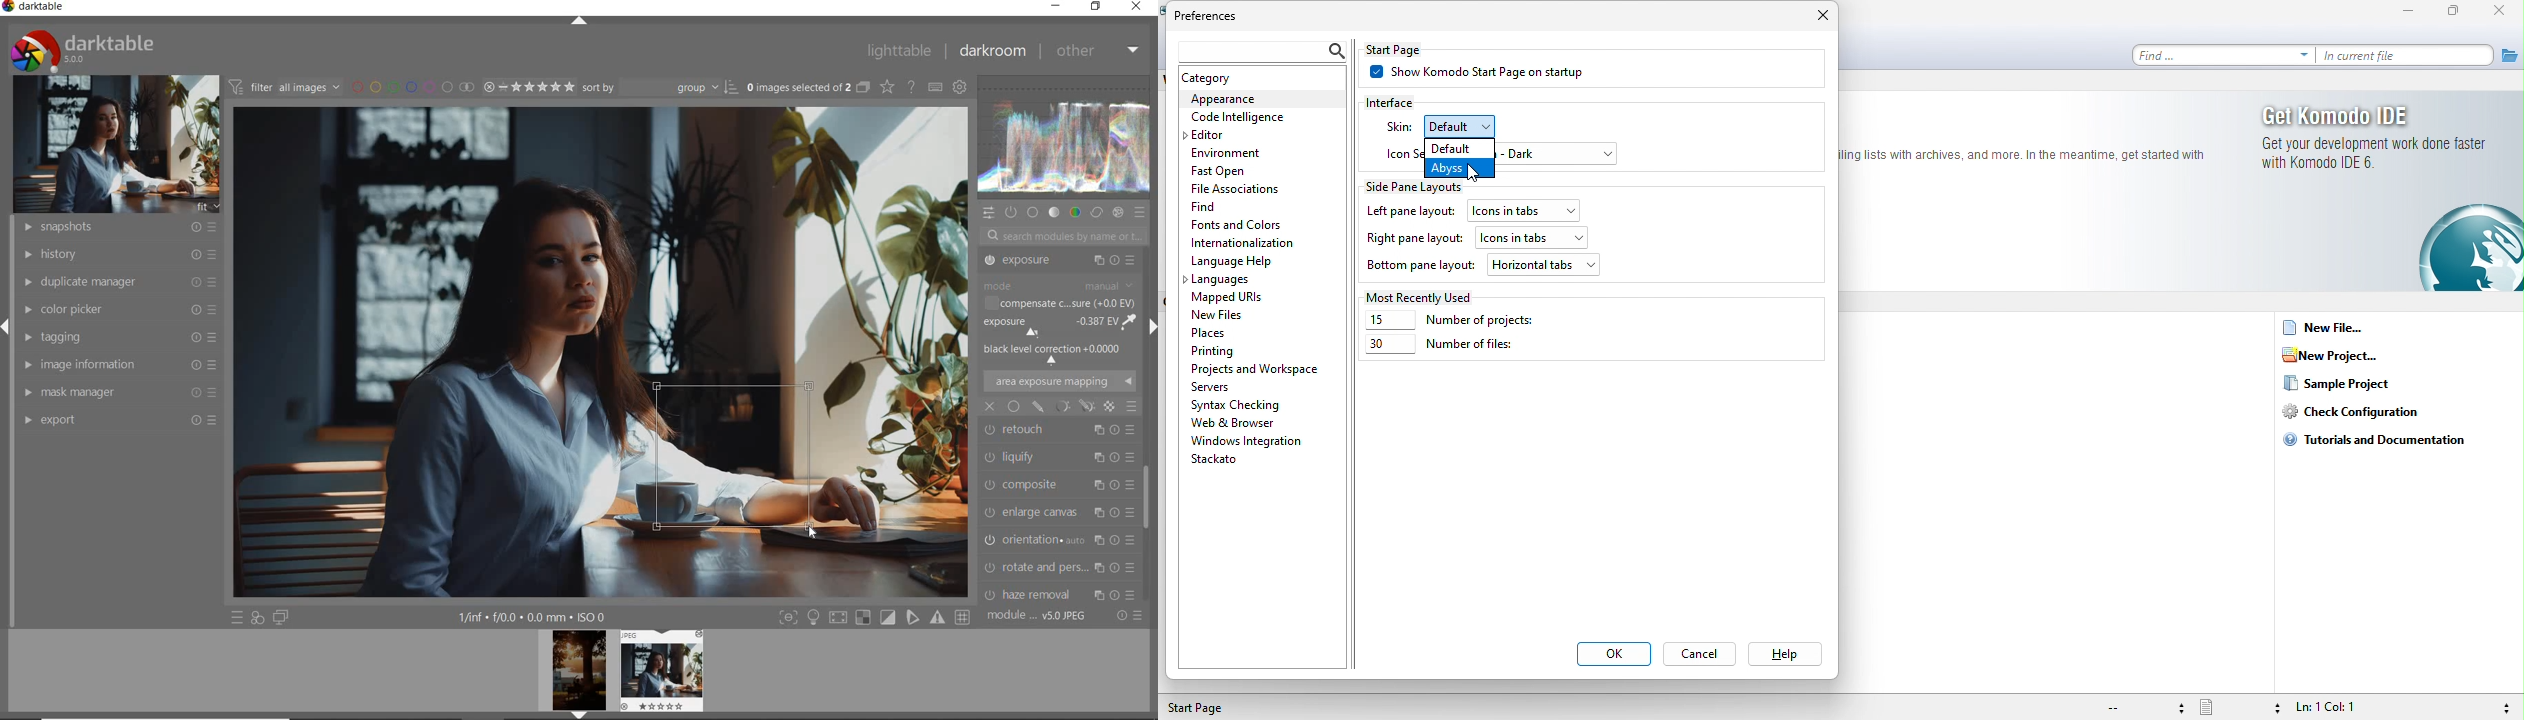 The height and width of the screenshot is (728, 2548). What do you see at coordinates (1062, 454) in the screenshot?
I see `ORIENTATION` at bounding box center [1062, 454].